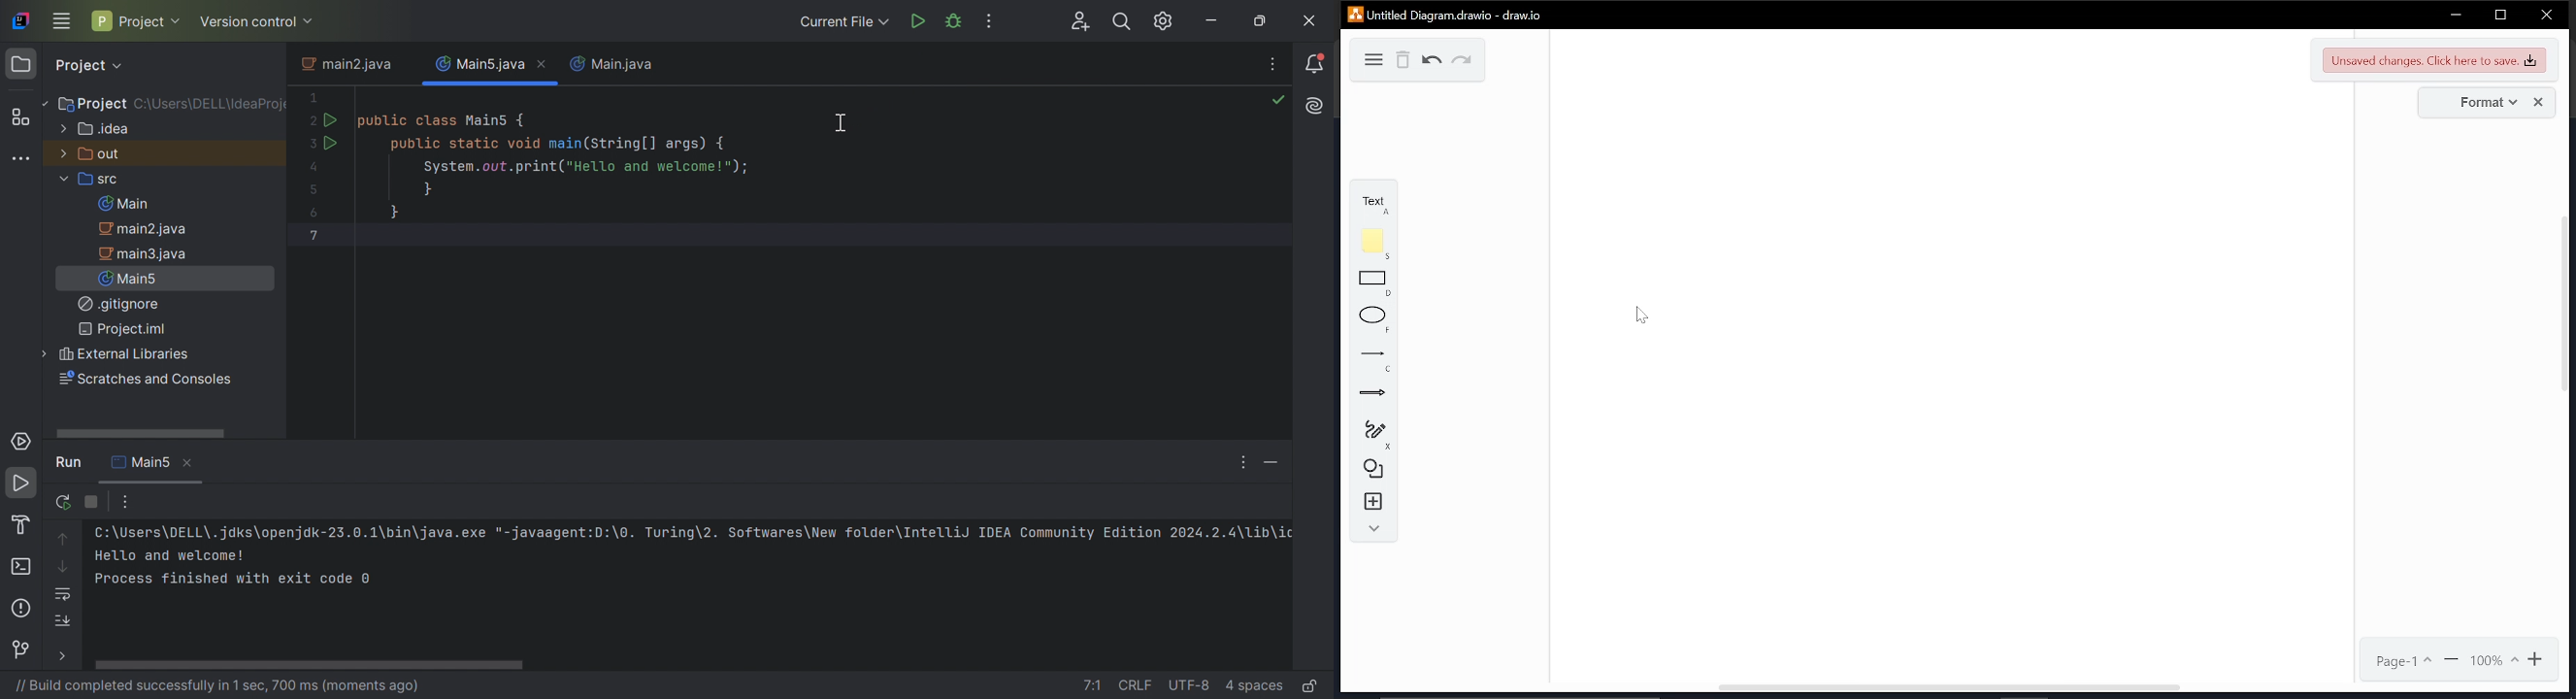 The height and width of the screenshot is (700, 2576). I want to click on diagram, so click(1371, 58).